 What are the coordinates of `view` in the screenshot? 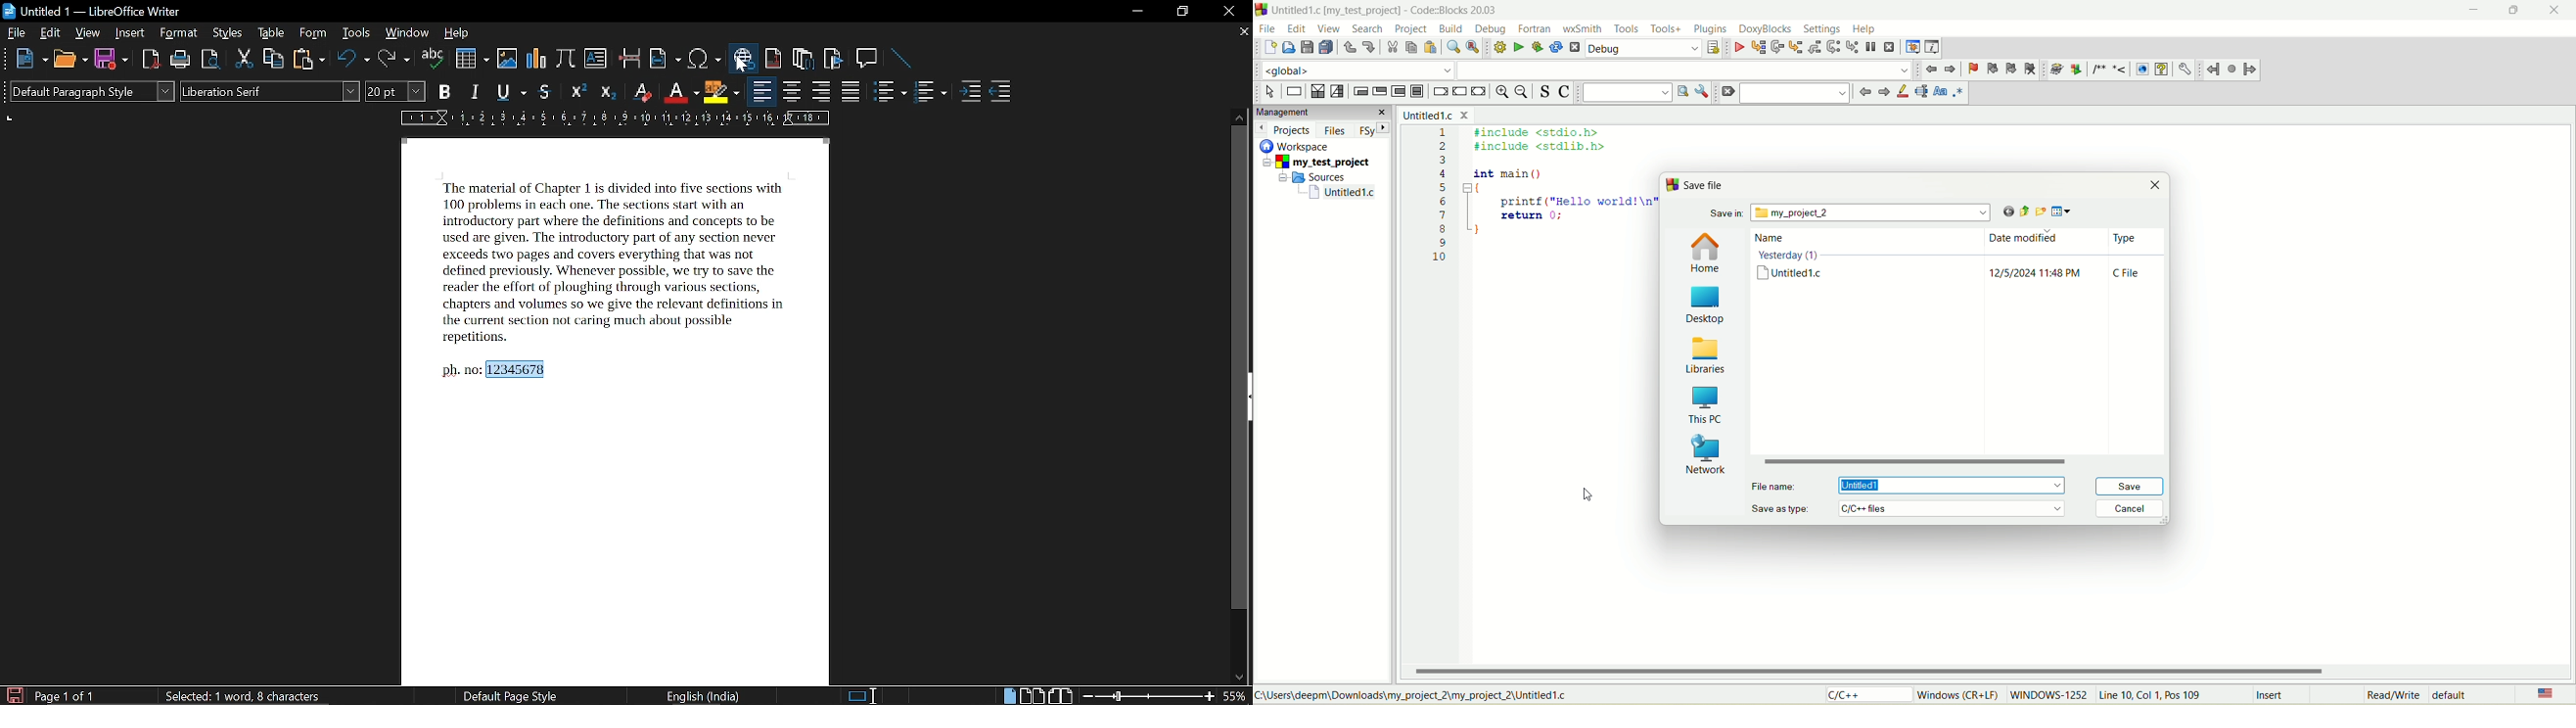 It's located at (88, 34).